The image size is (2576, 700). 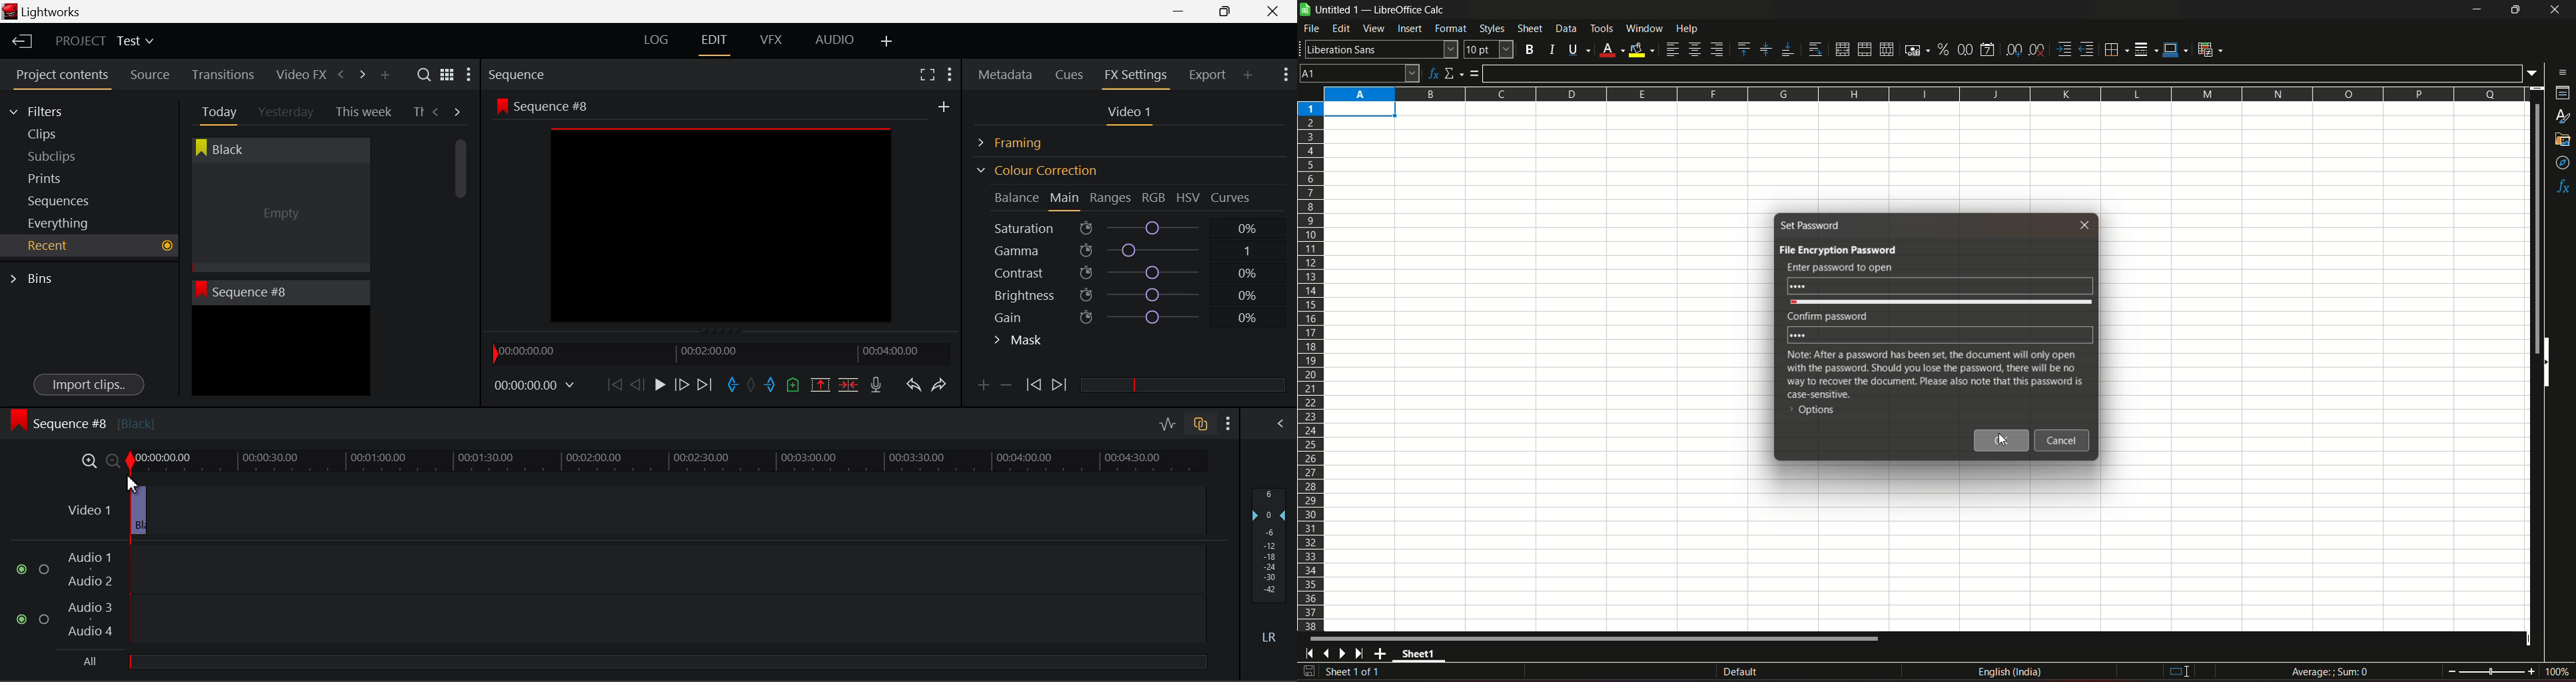 I want to click on untitled 1- libreoffice calc, so click(x=1382, y=11).